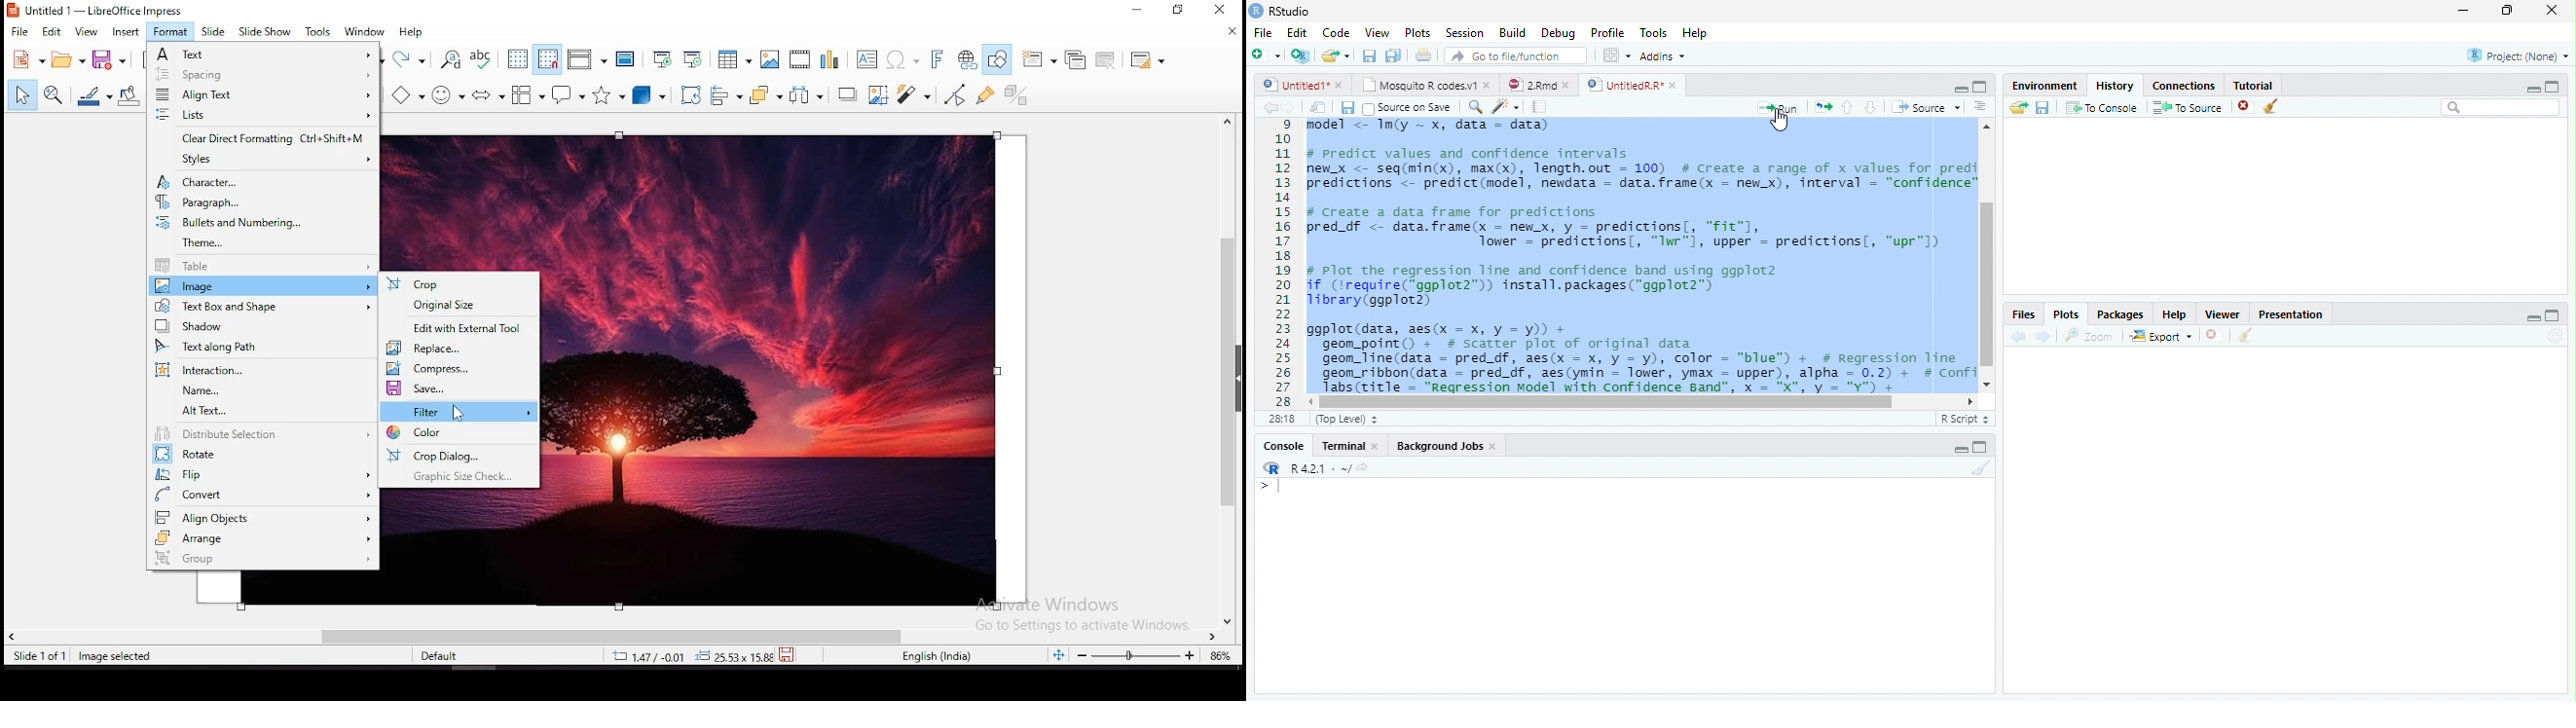 This screenshot has width=2576, height=728. Describe the element at coordinates (649, 97) in the screenshot. I see `3D shapes` at that location.